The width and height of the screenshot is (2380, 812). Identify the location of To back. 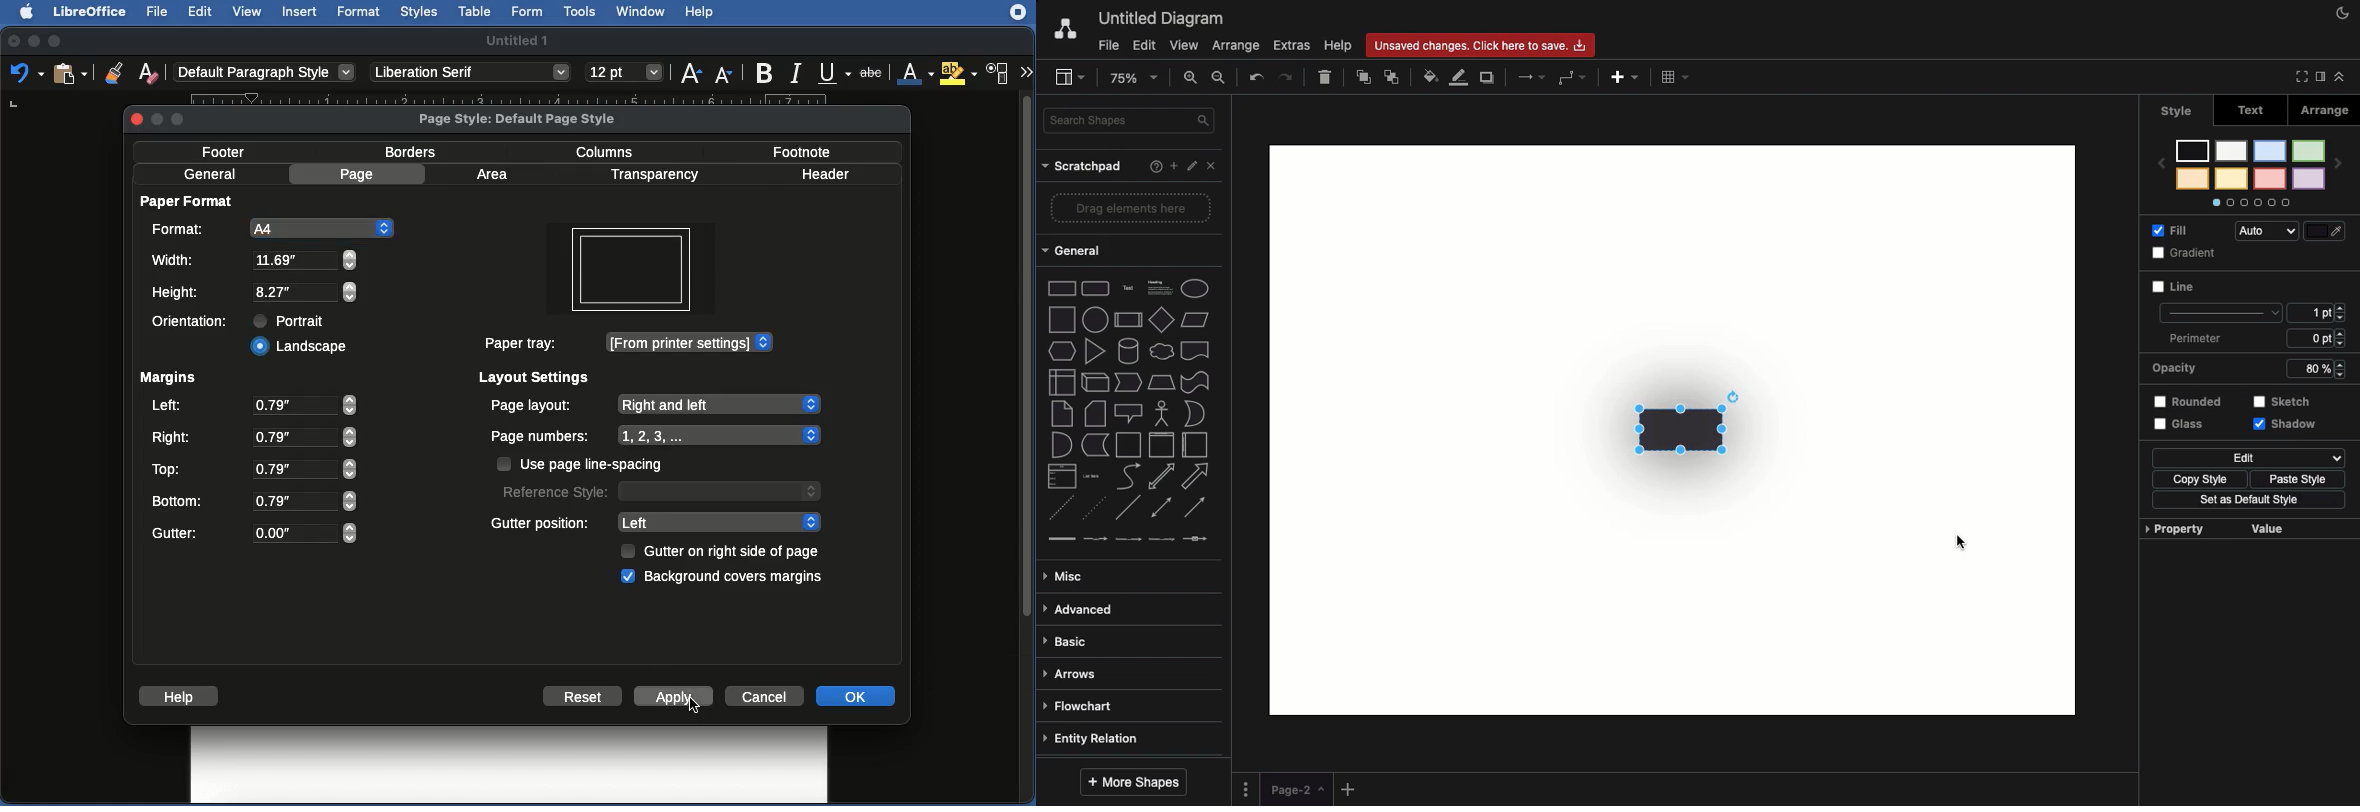
(1392, 78).